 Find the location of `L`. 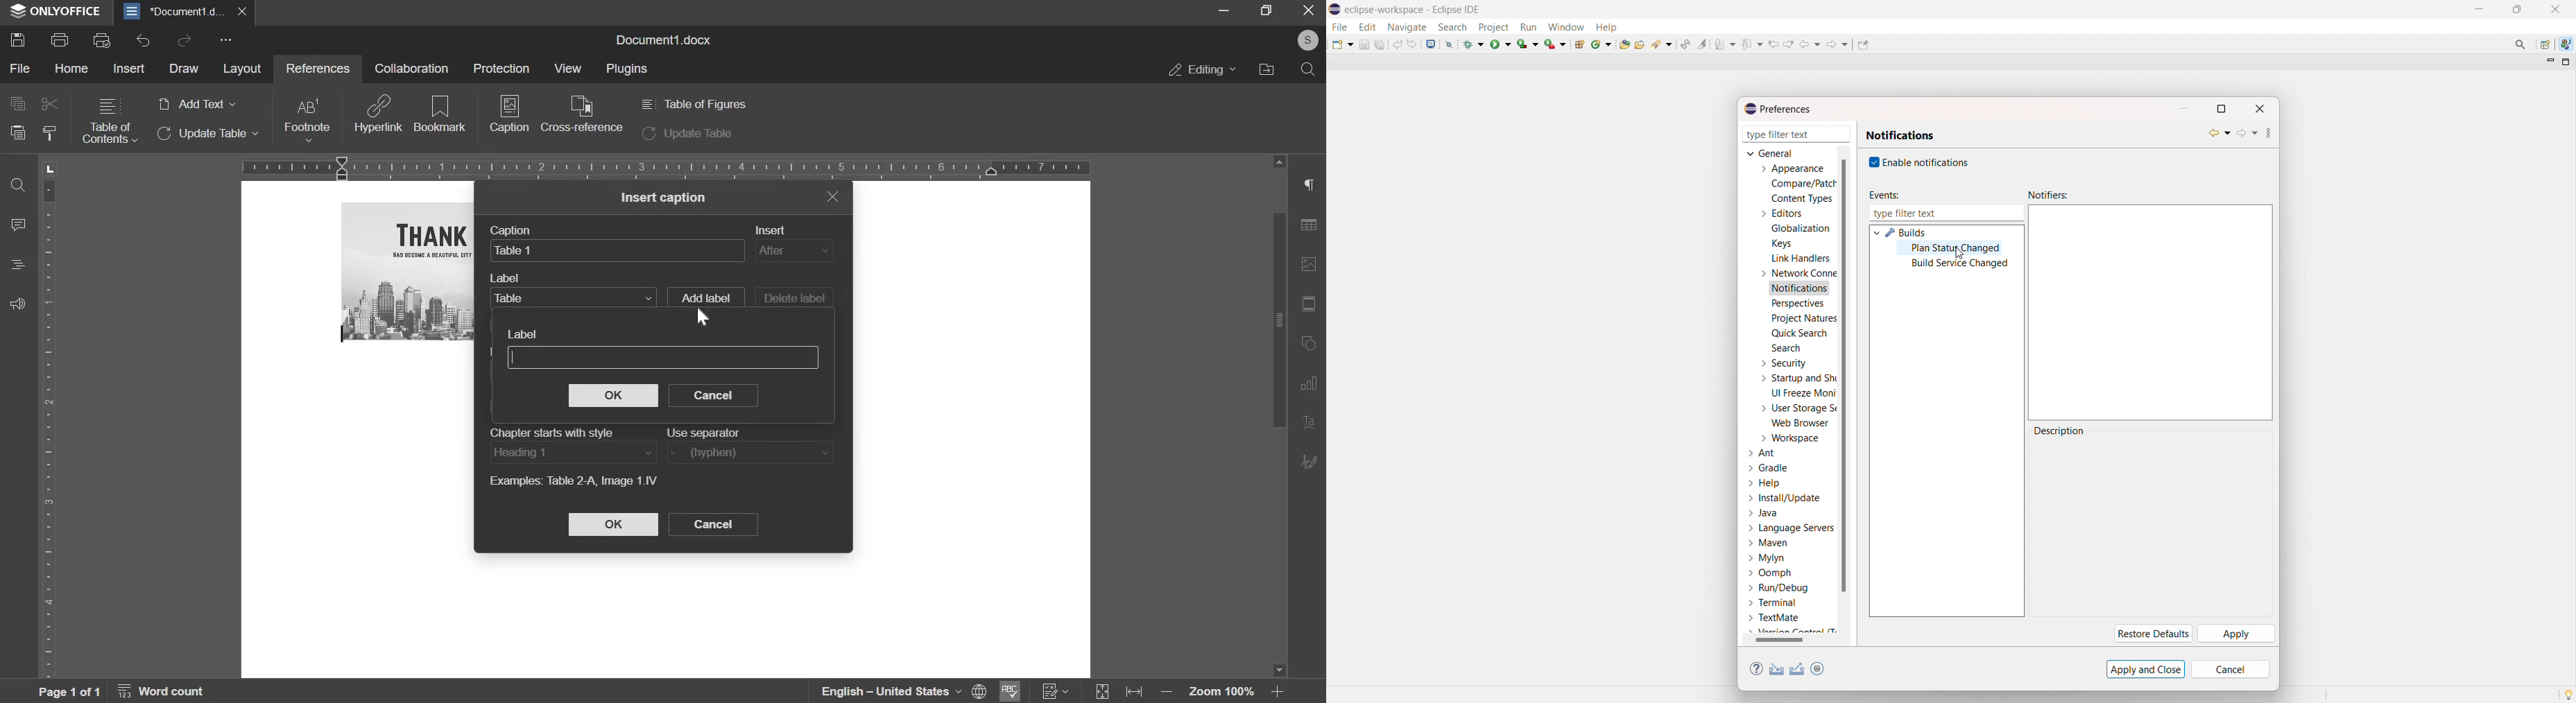

L is located at coordinates (52, 168).